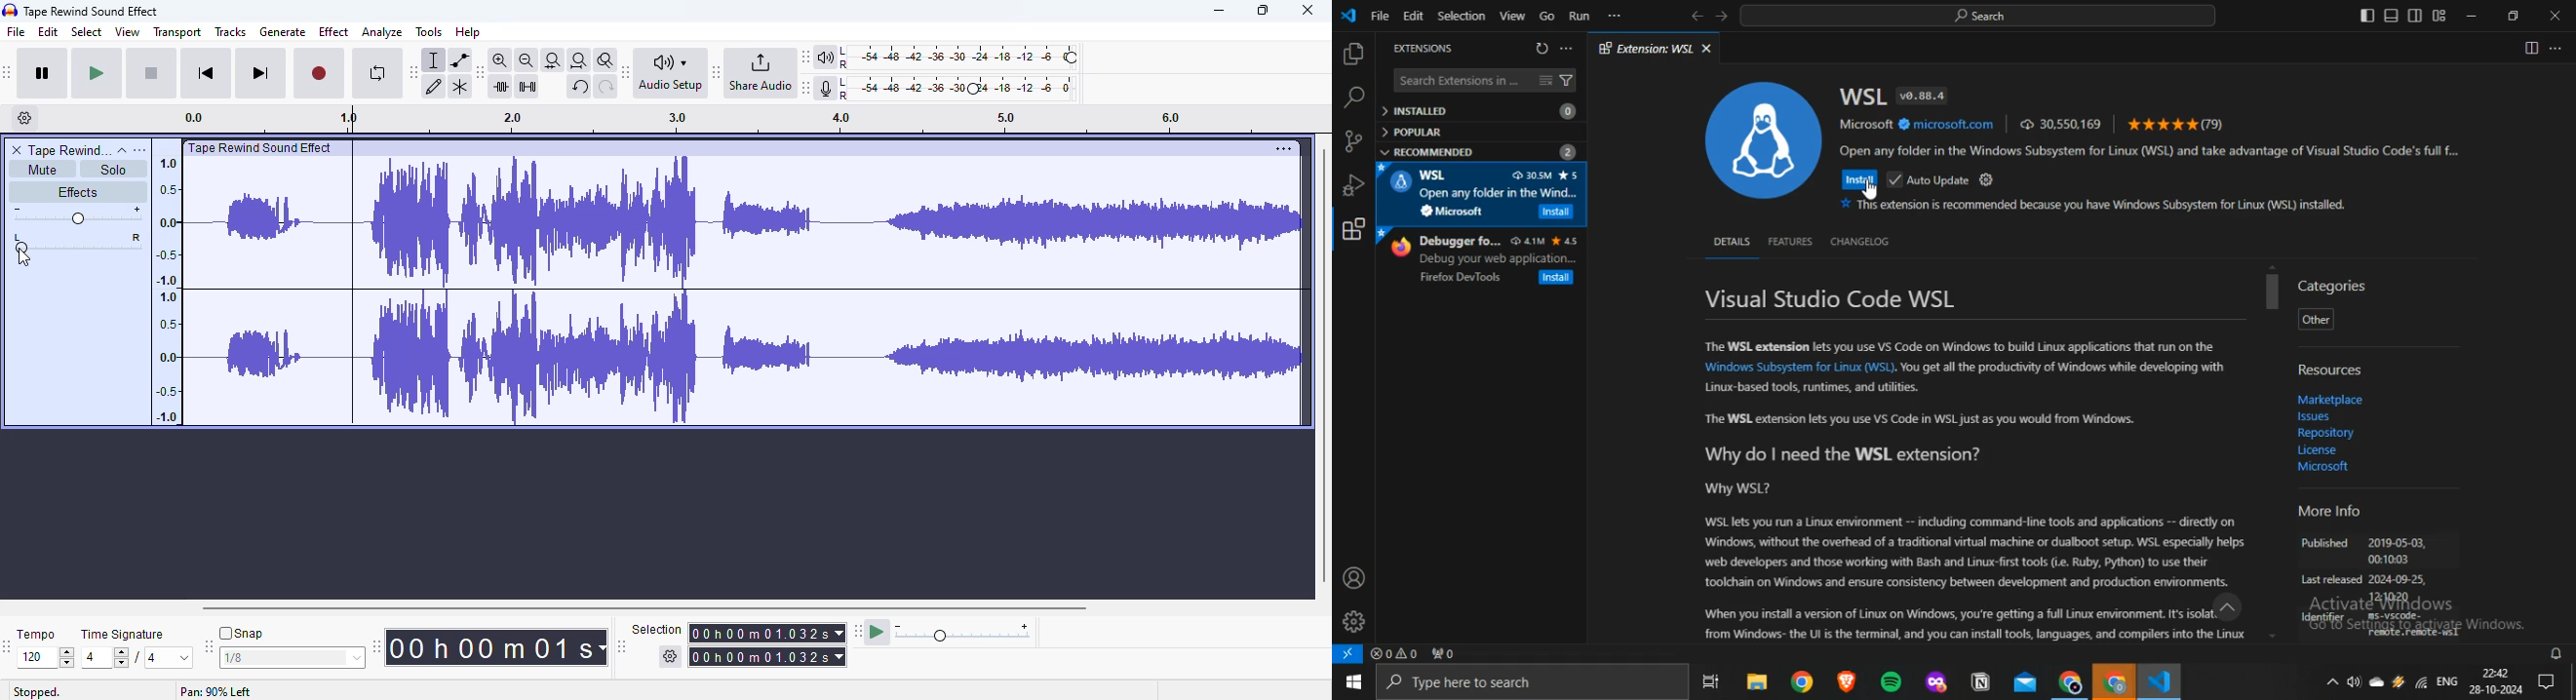 This screenshot has width=2576, height=700. I want to click on timeline, so click(730, 121).